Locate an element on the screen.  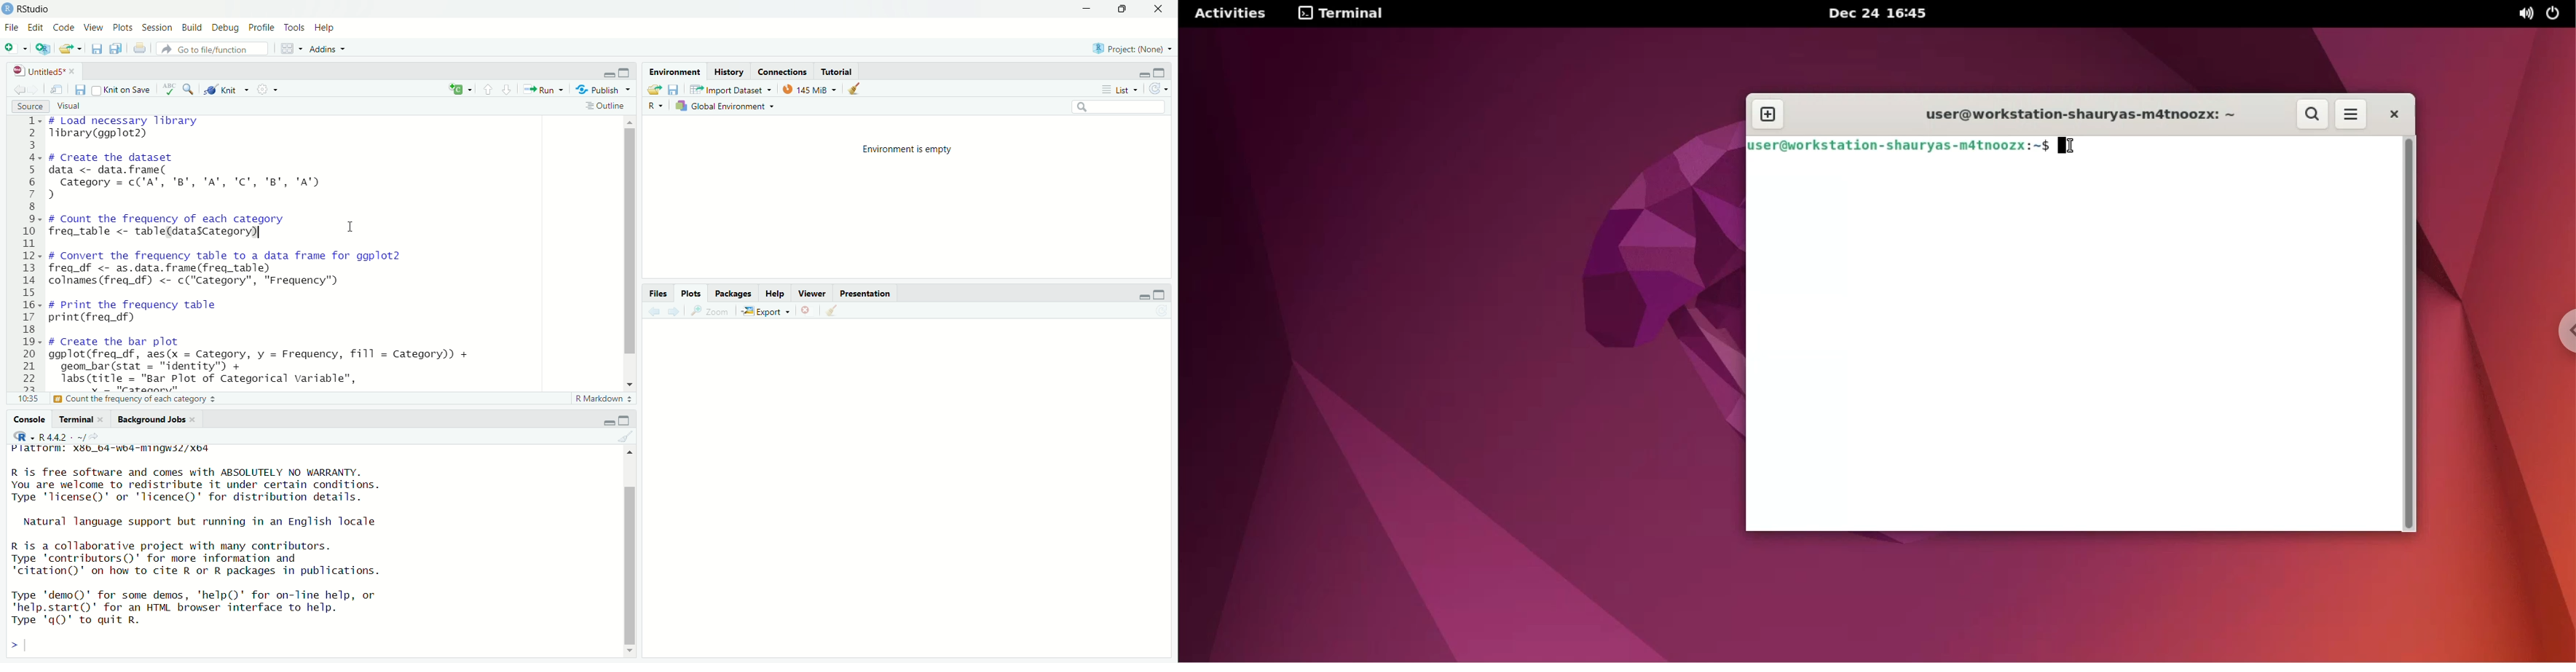
build is located at coordinates (190, 28).